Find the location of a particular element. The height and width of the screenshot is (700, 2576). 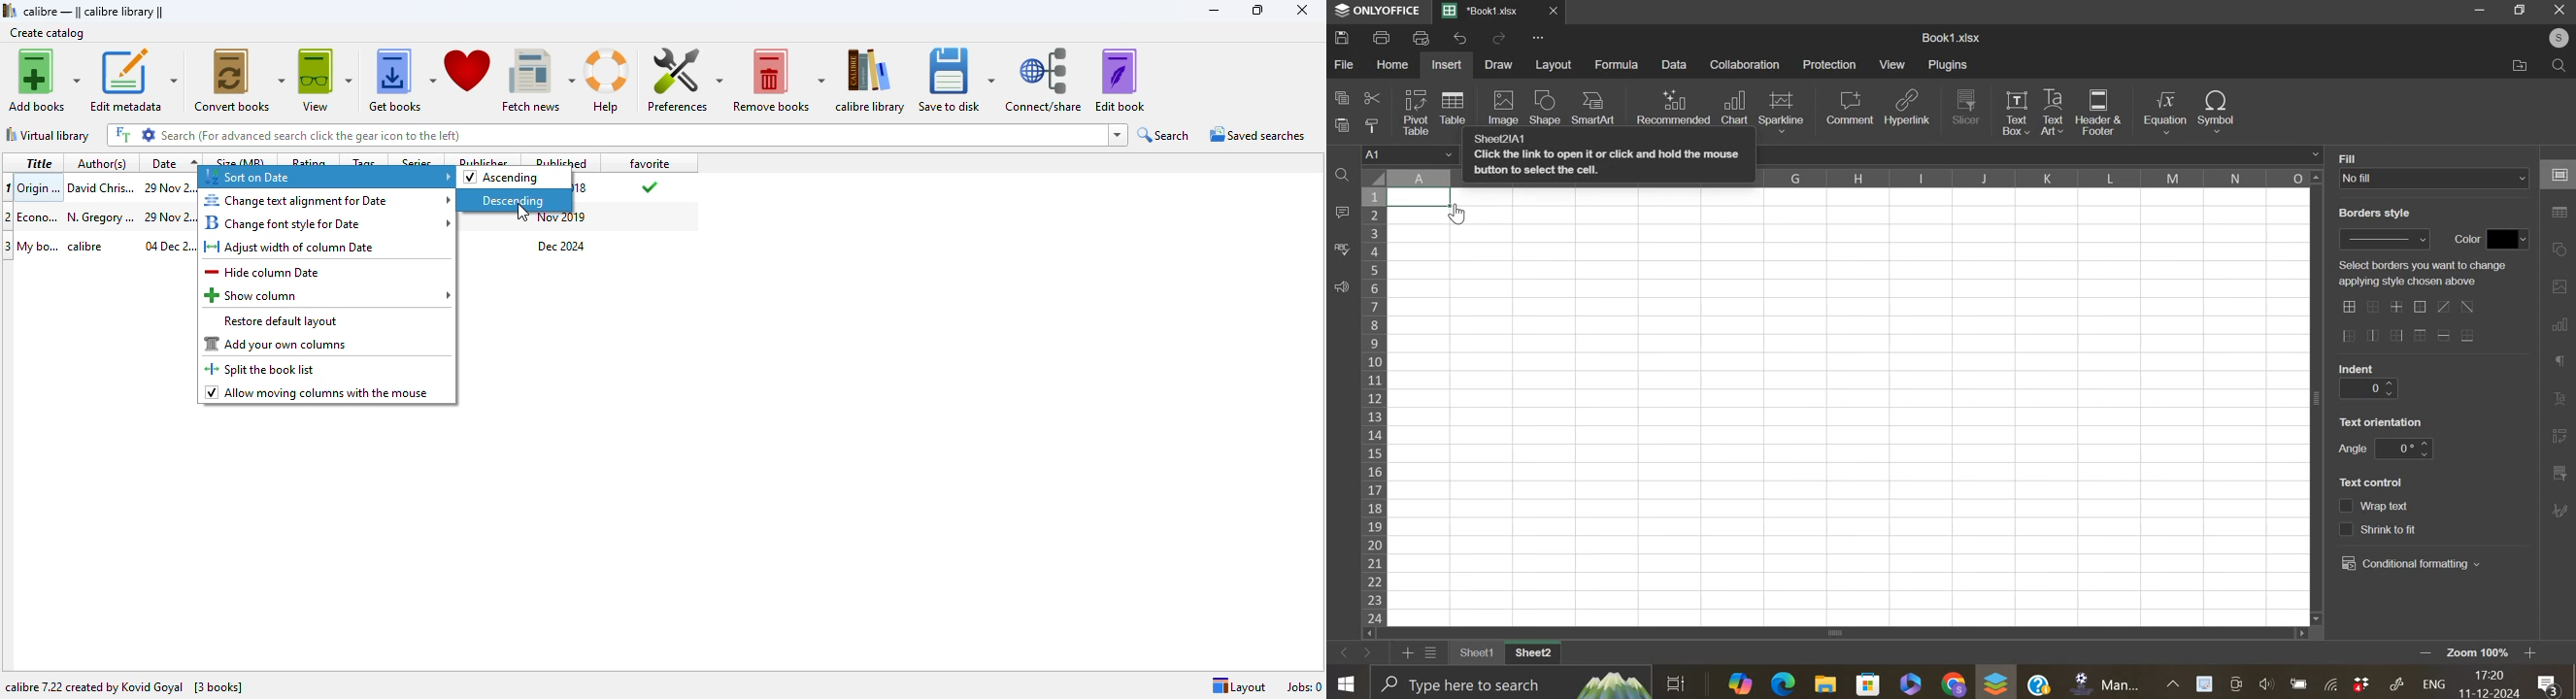

protection is located at coordinates (1830, 64).